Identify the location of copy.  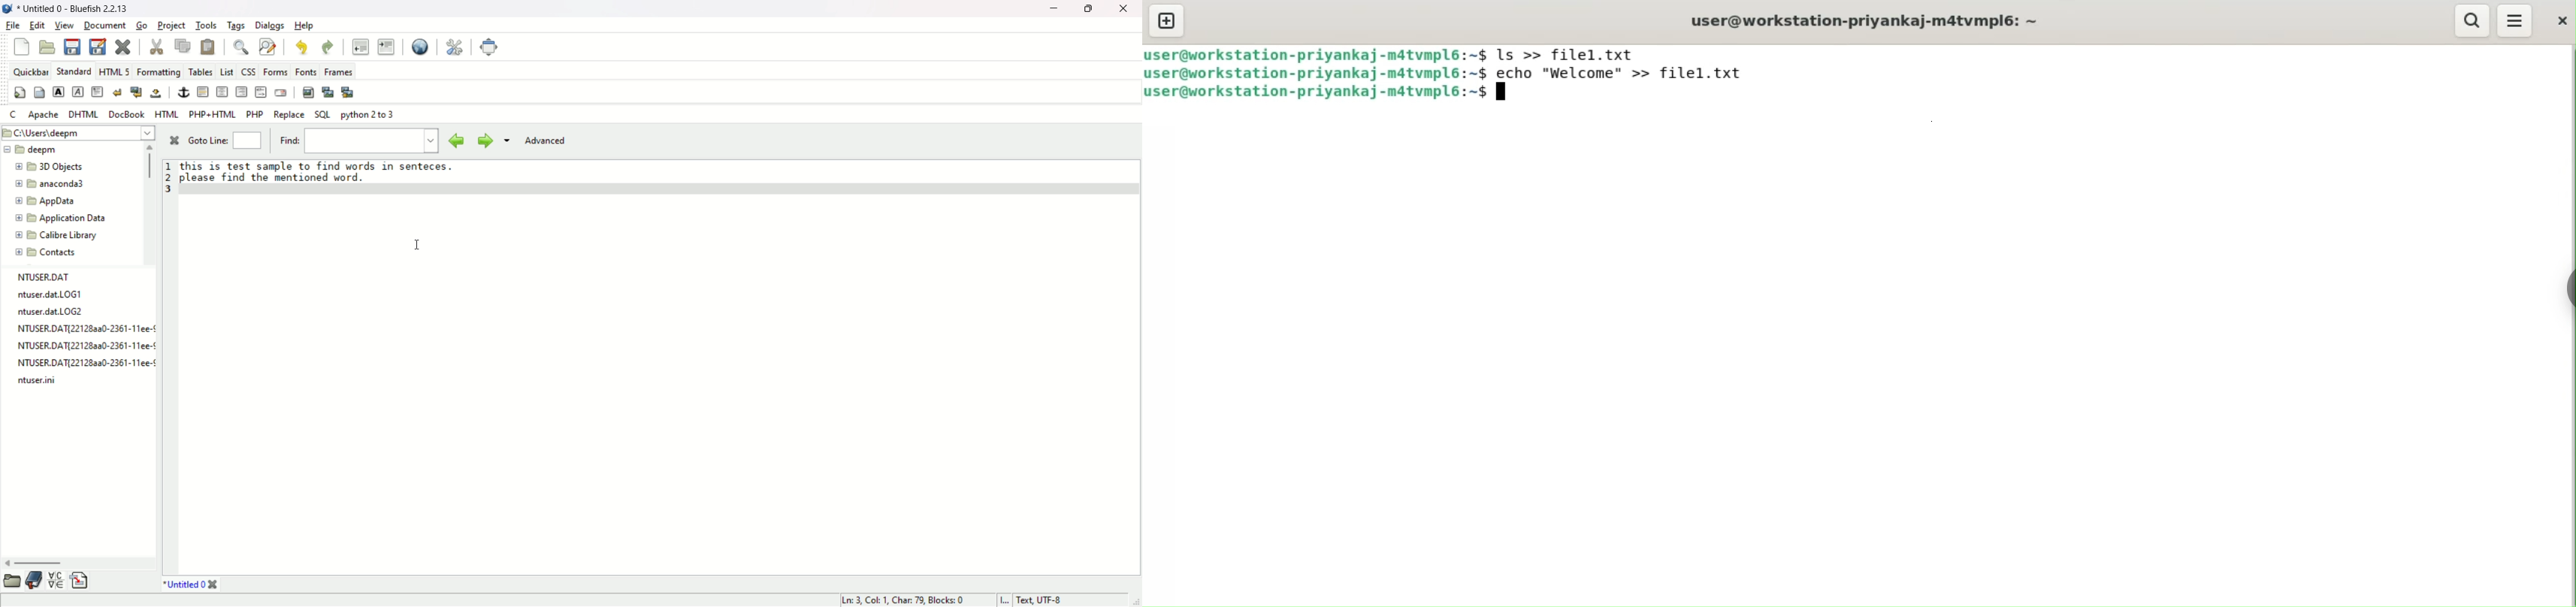
(183, 45).